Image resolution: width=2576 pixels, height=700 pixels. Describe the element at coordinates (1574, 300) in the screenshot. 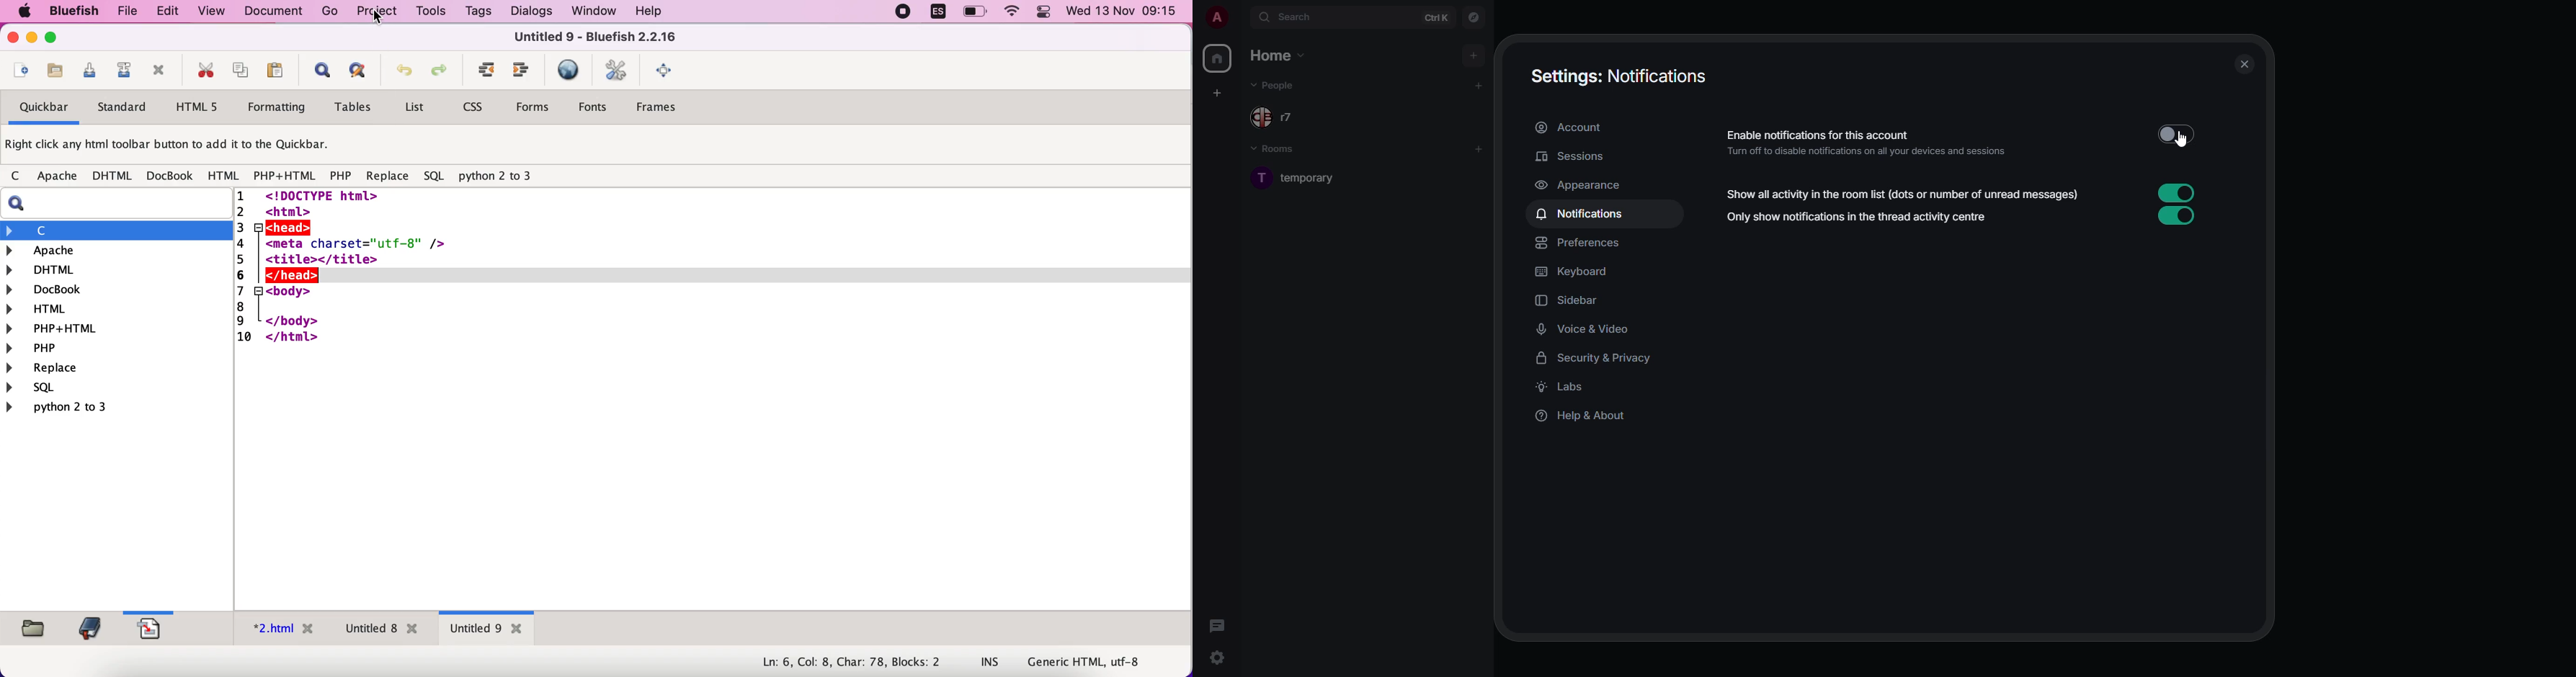

I see `sidebar` at that location.